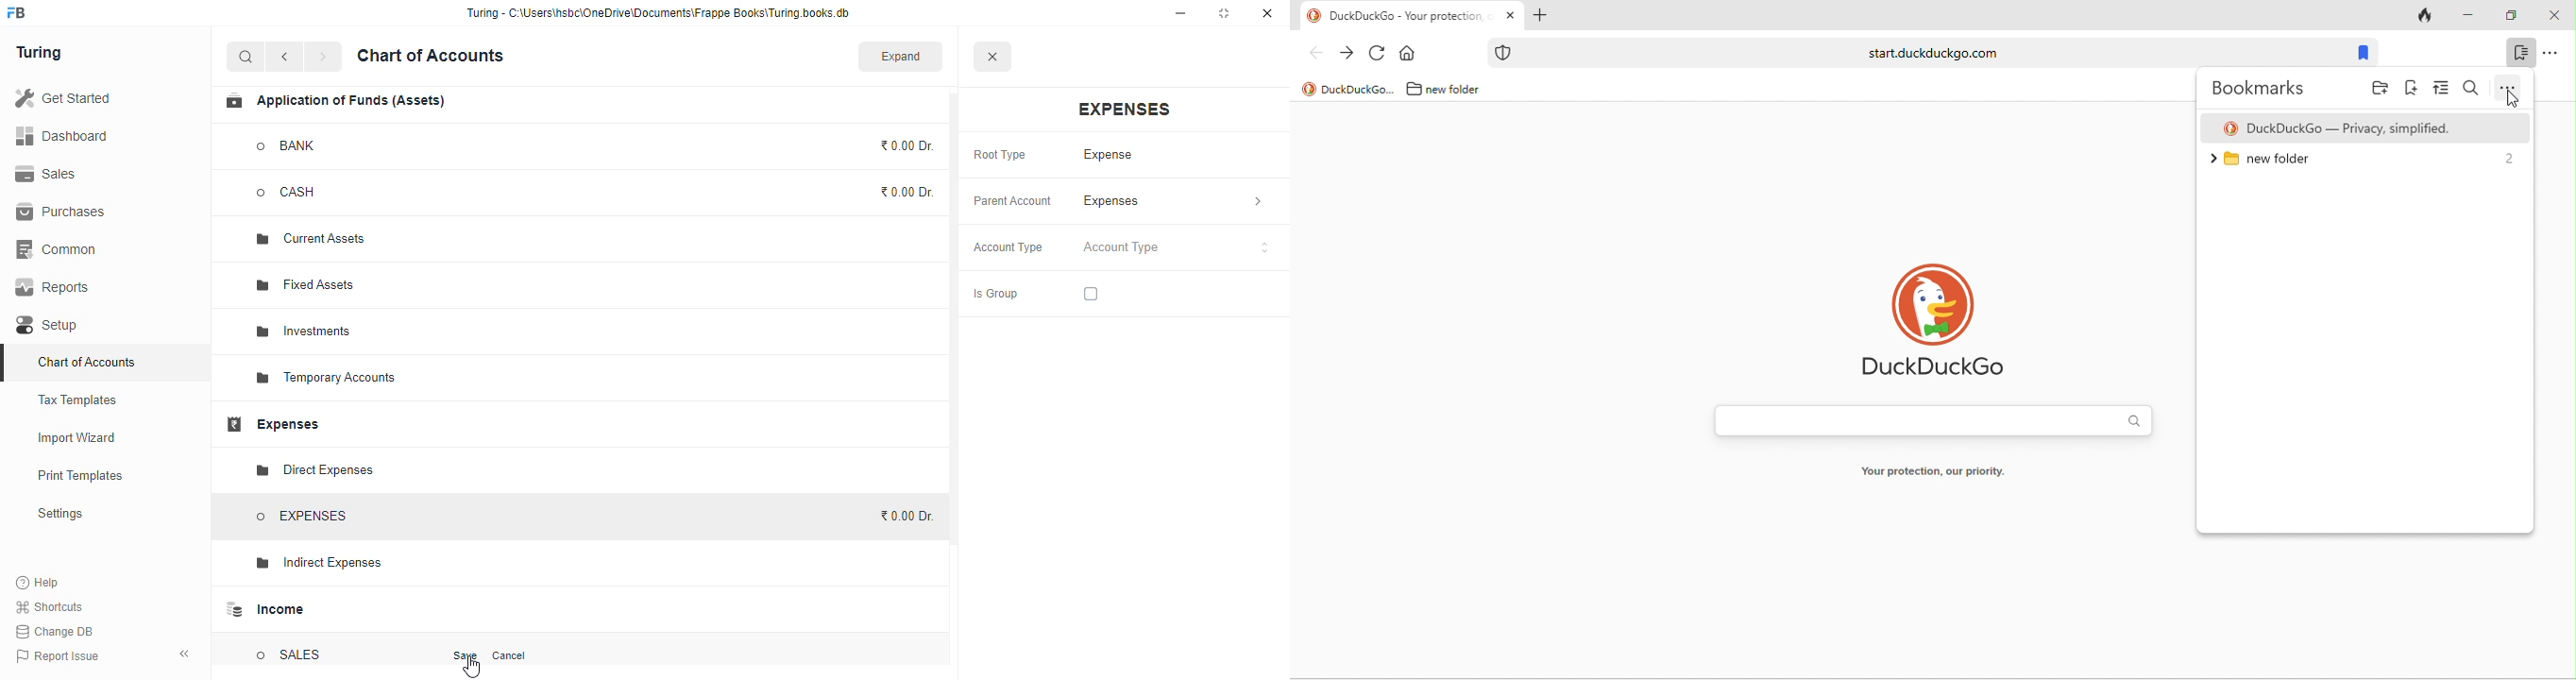 The height and width of the screenshot is (700, 2576). Describe the element at coordinates (307, 284) in the screenshot. I see `fixed assets` at that location.